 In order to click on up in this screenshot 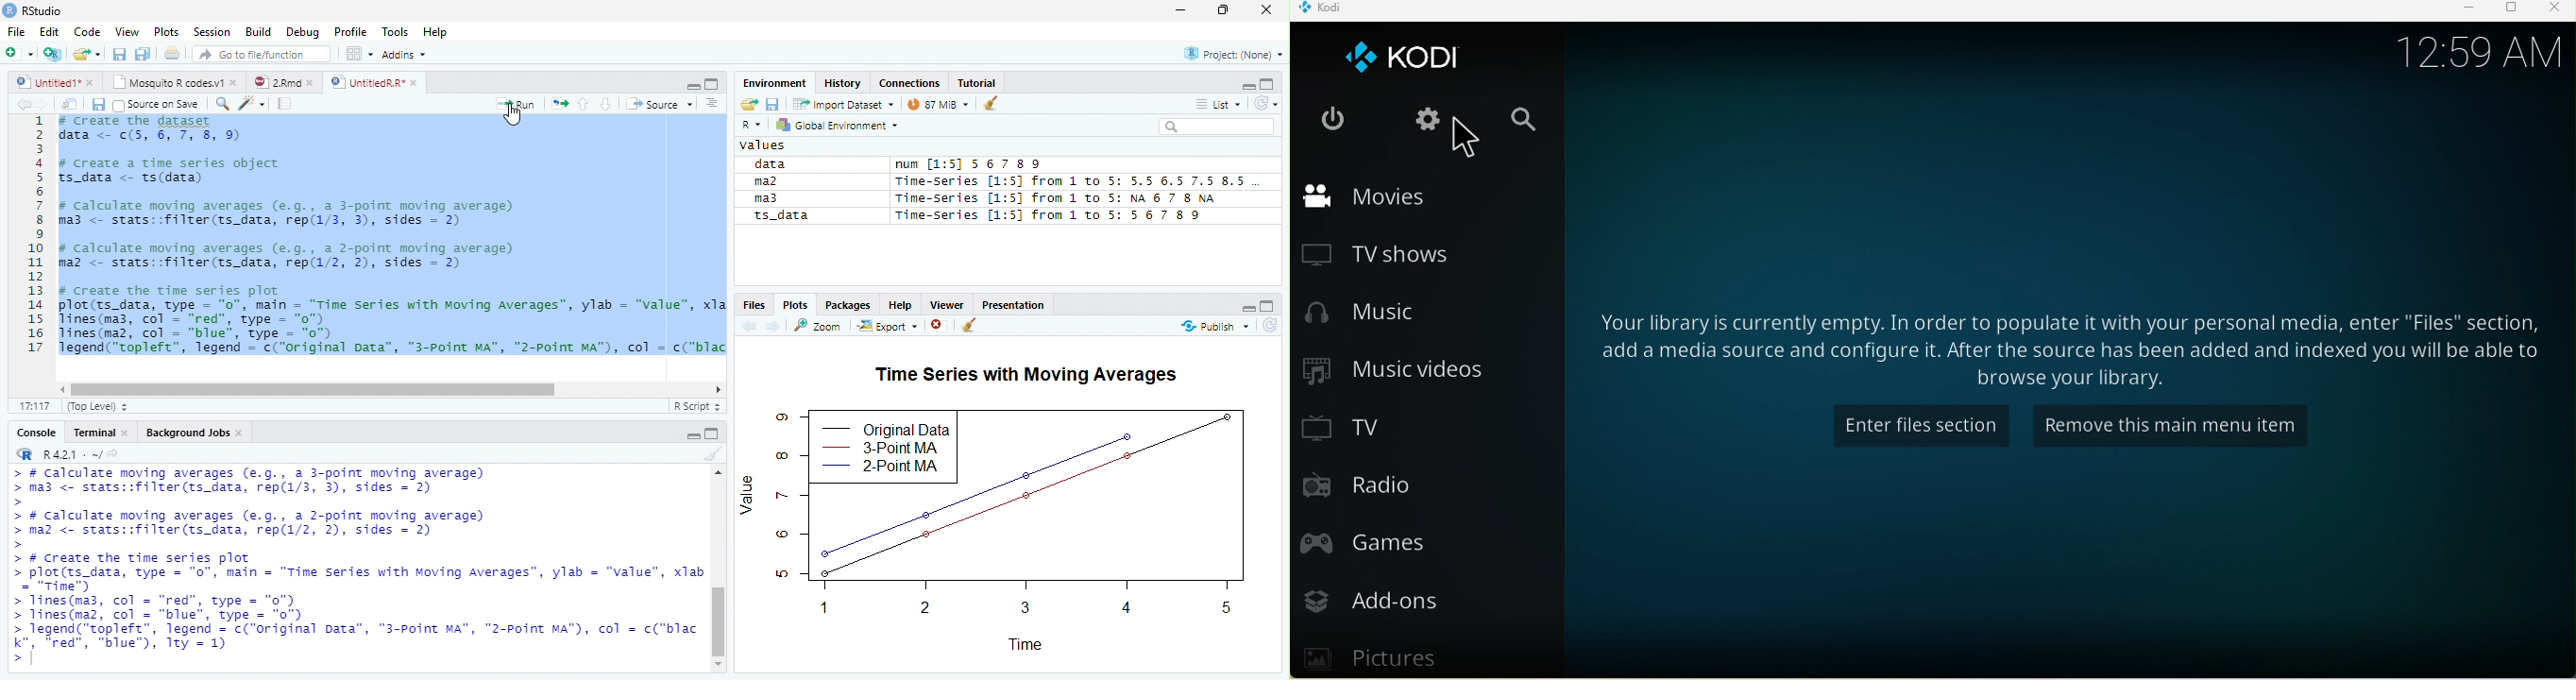, I will do `click(584, 104)`.